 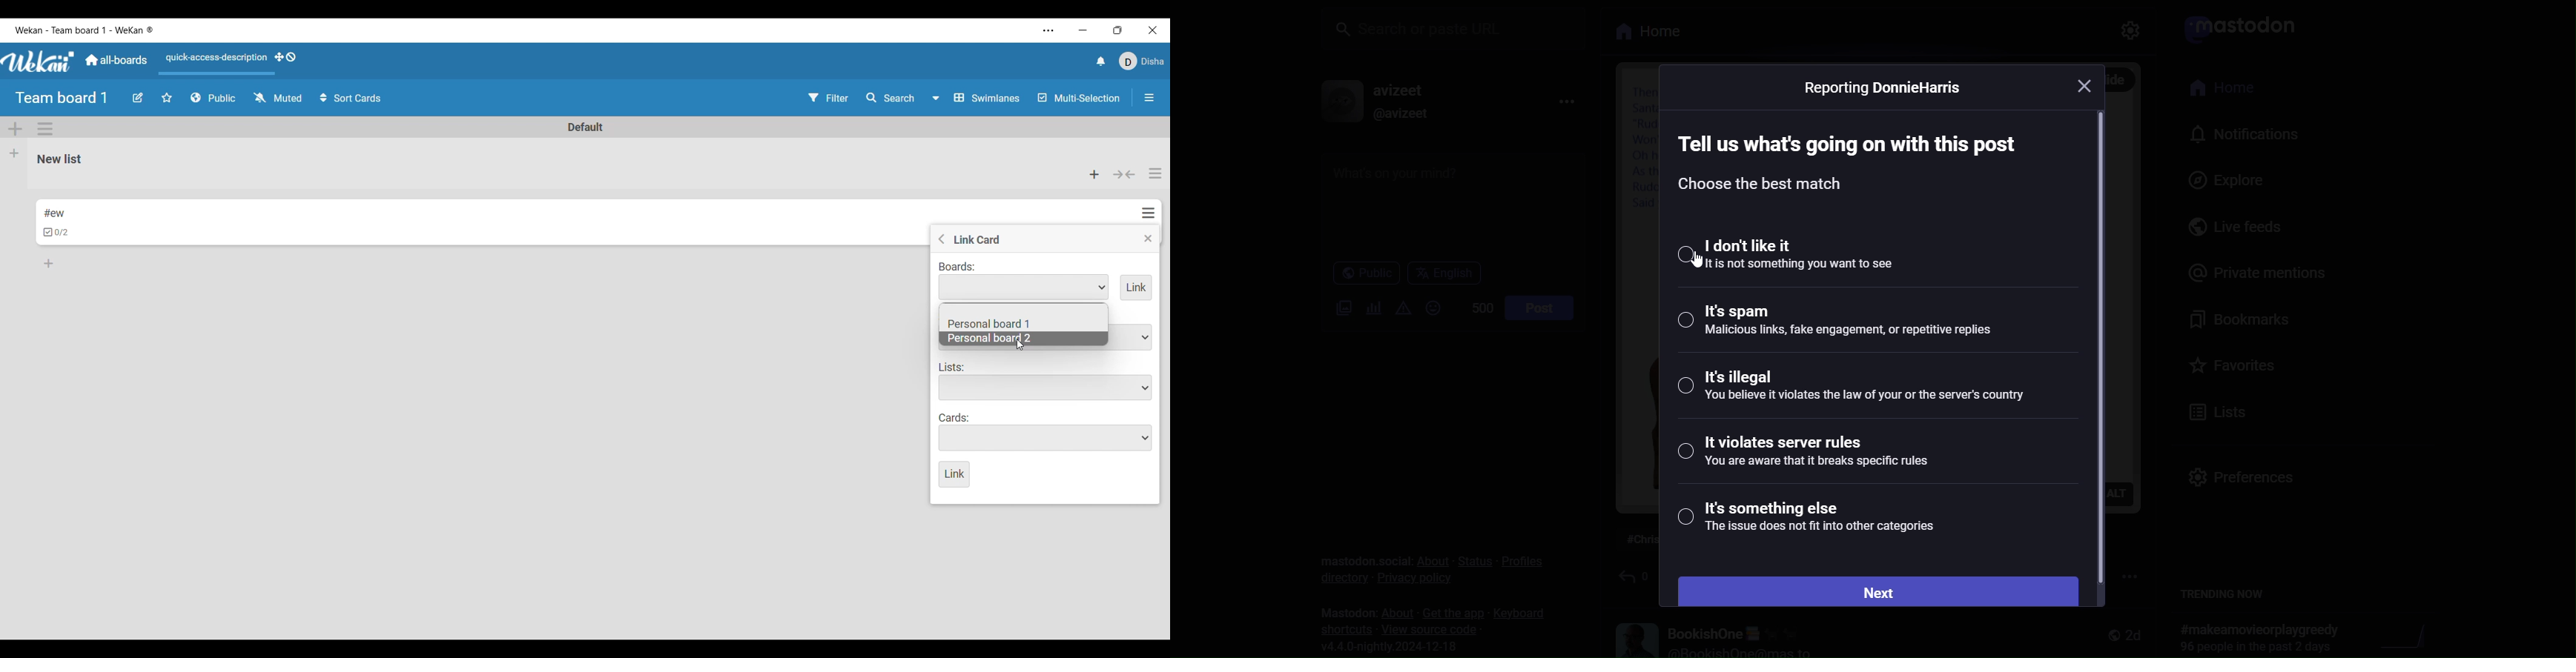 I want to click on about, so click(x=1393, y=611).